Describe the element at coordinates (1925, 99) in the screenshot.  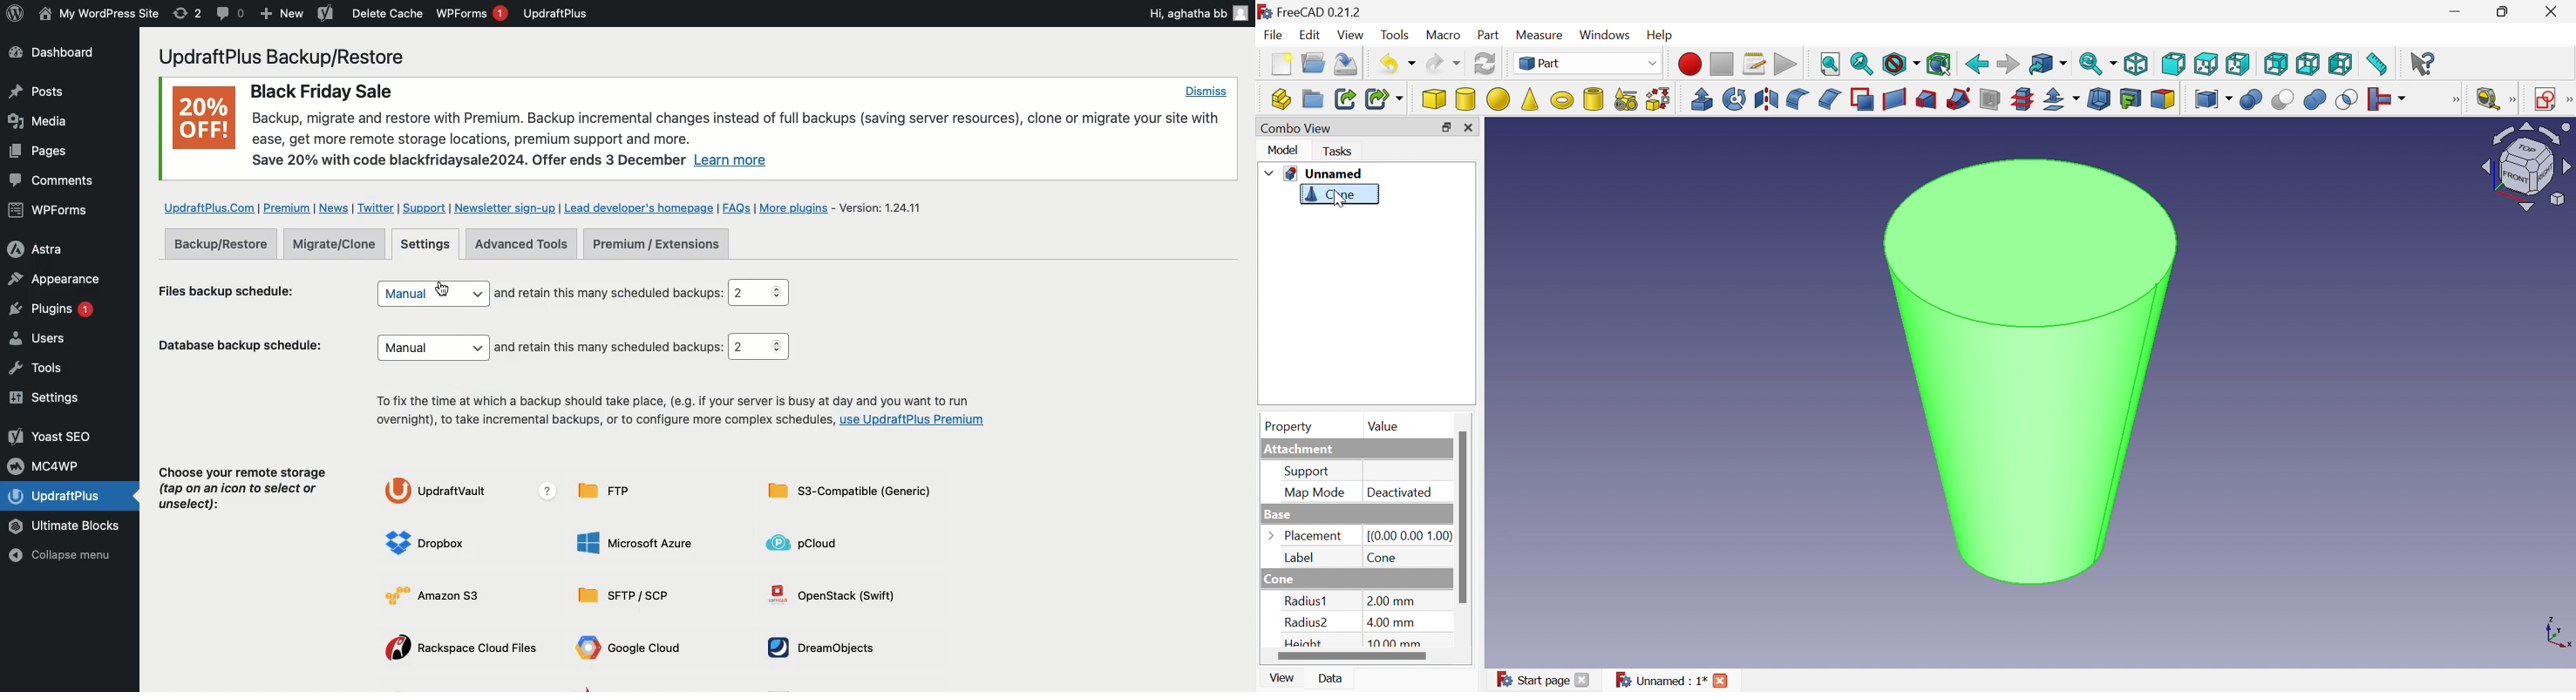
I see `Loft` at that location.